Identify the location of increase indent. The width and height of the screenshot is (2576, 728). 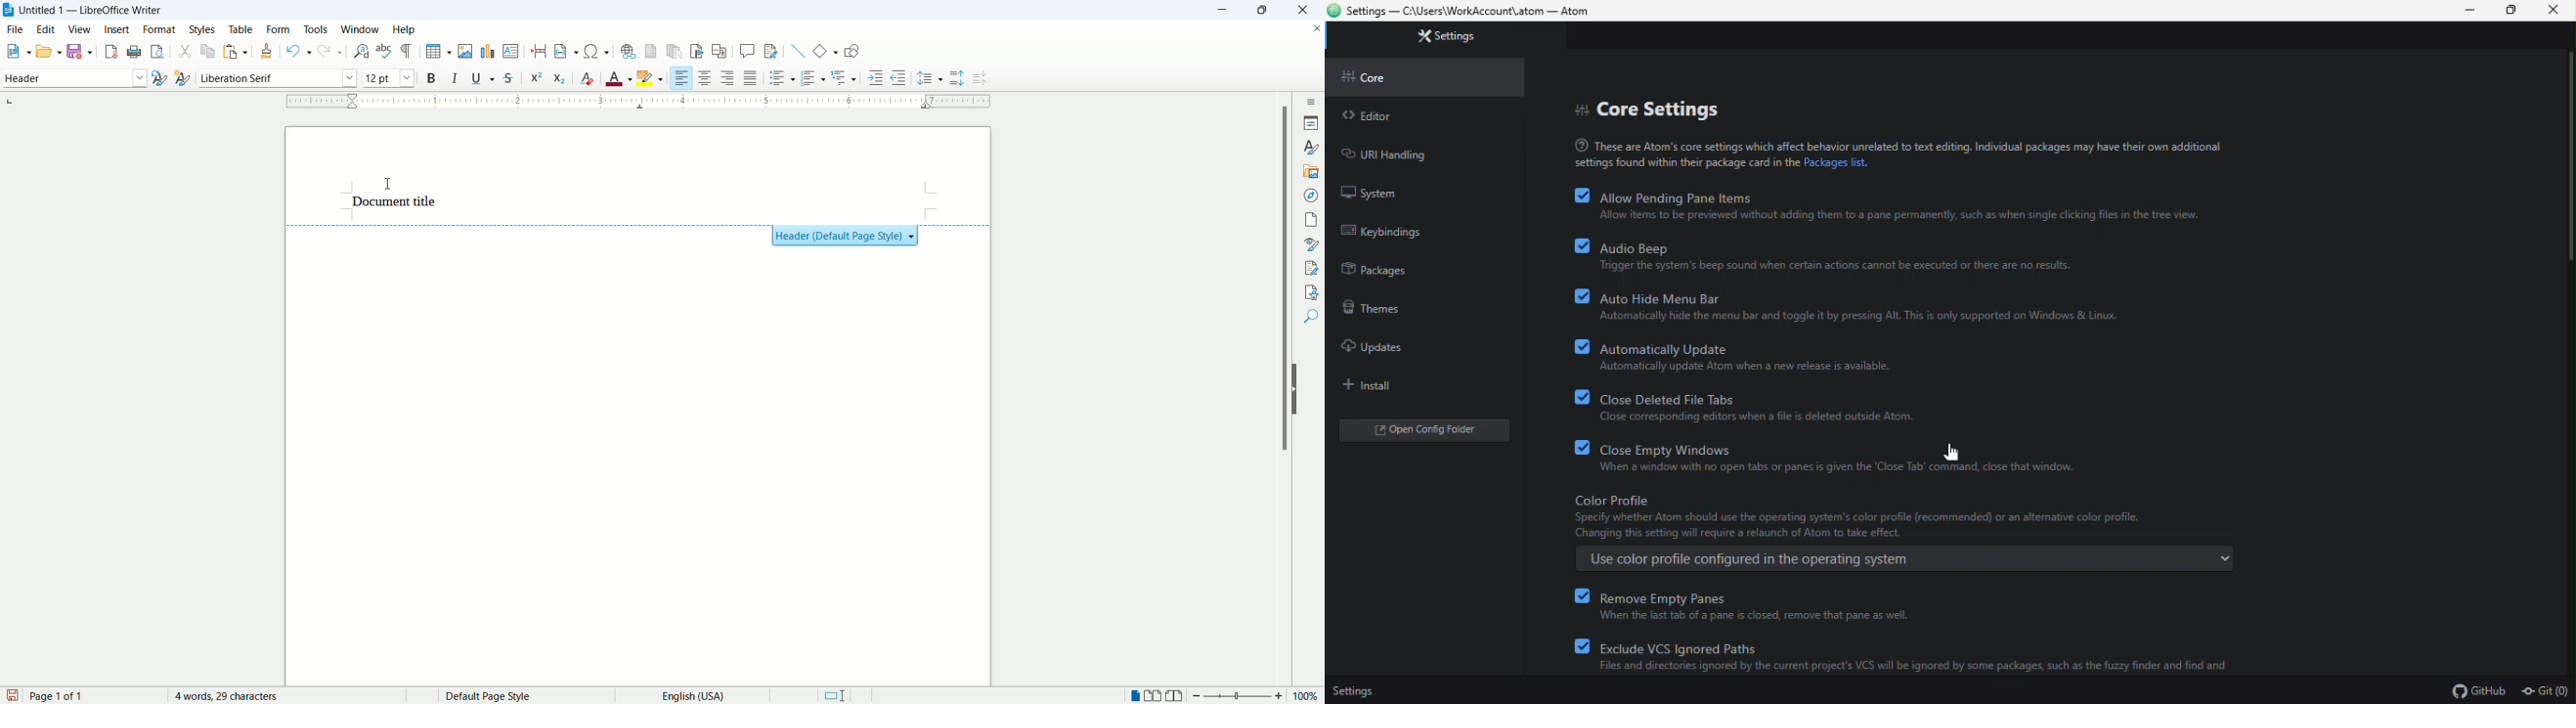
(875, 78).